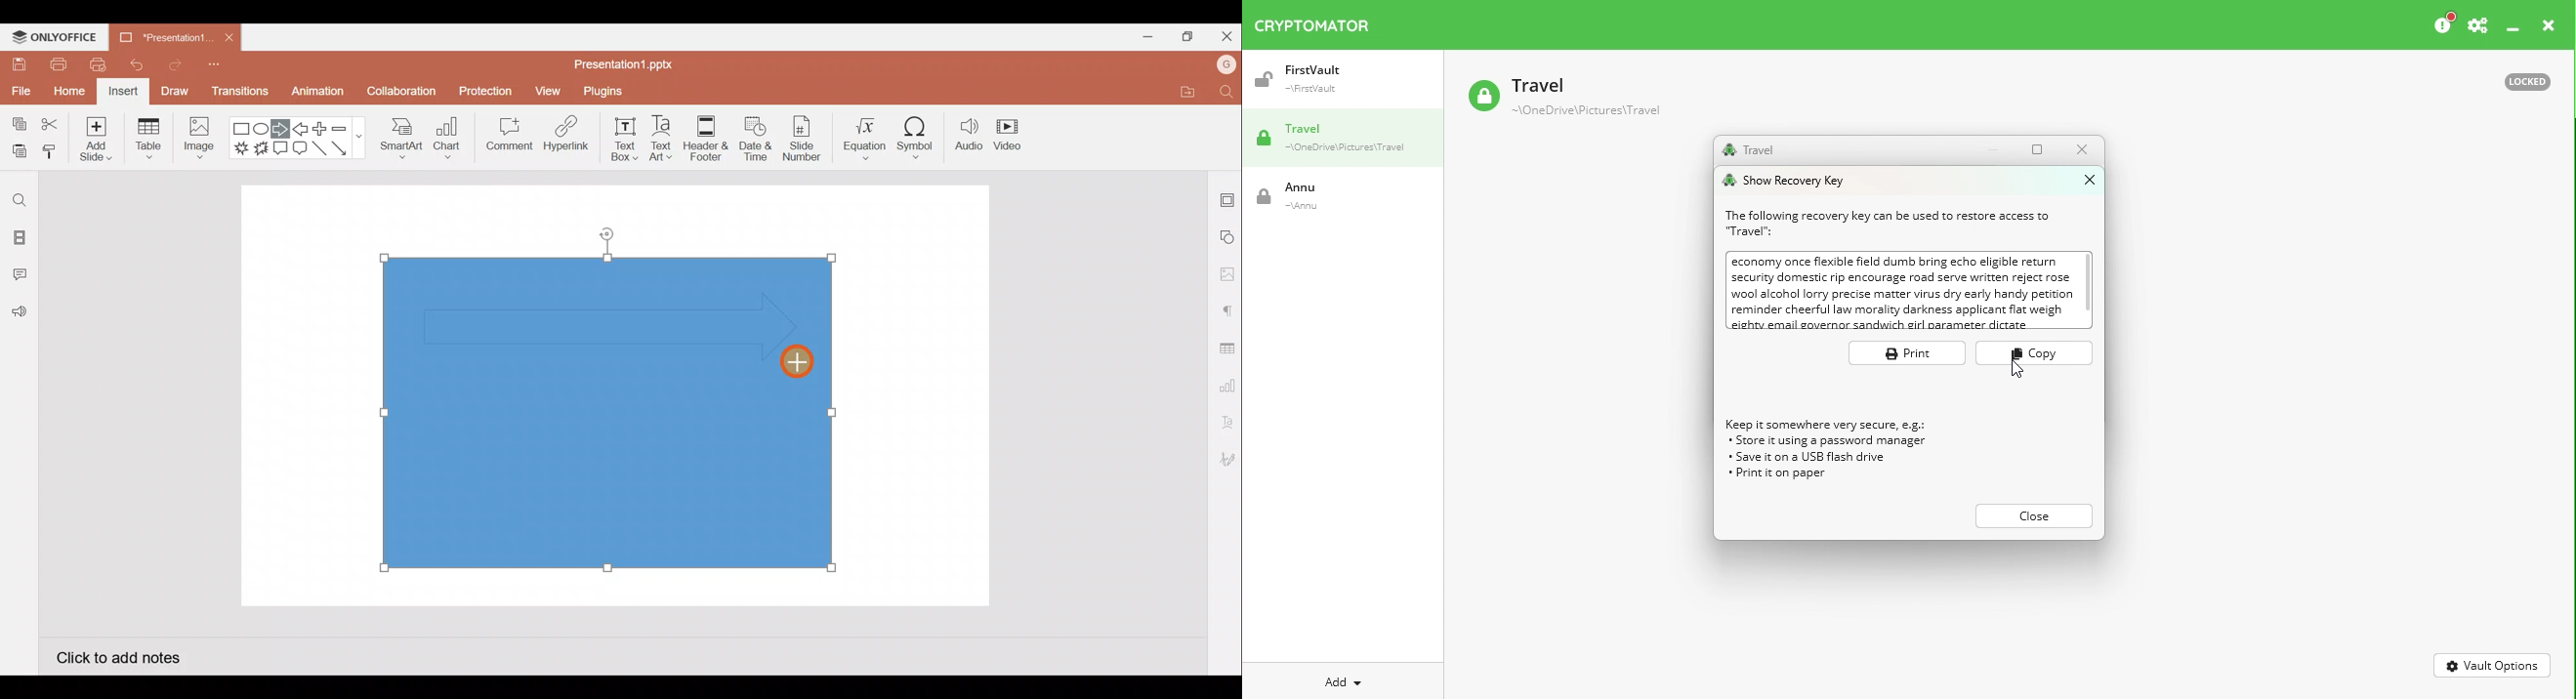 The height and width of the screenshot is (700, 2576). What do you see at coordinates (2518, 80) in the screenshot?
I see `Locked` at bounding box center [2518, 80].